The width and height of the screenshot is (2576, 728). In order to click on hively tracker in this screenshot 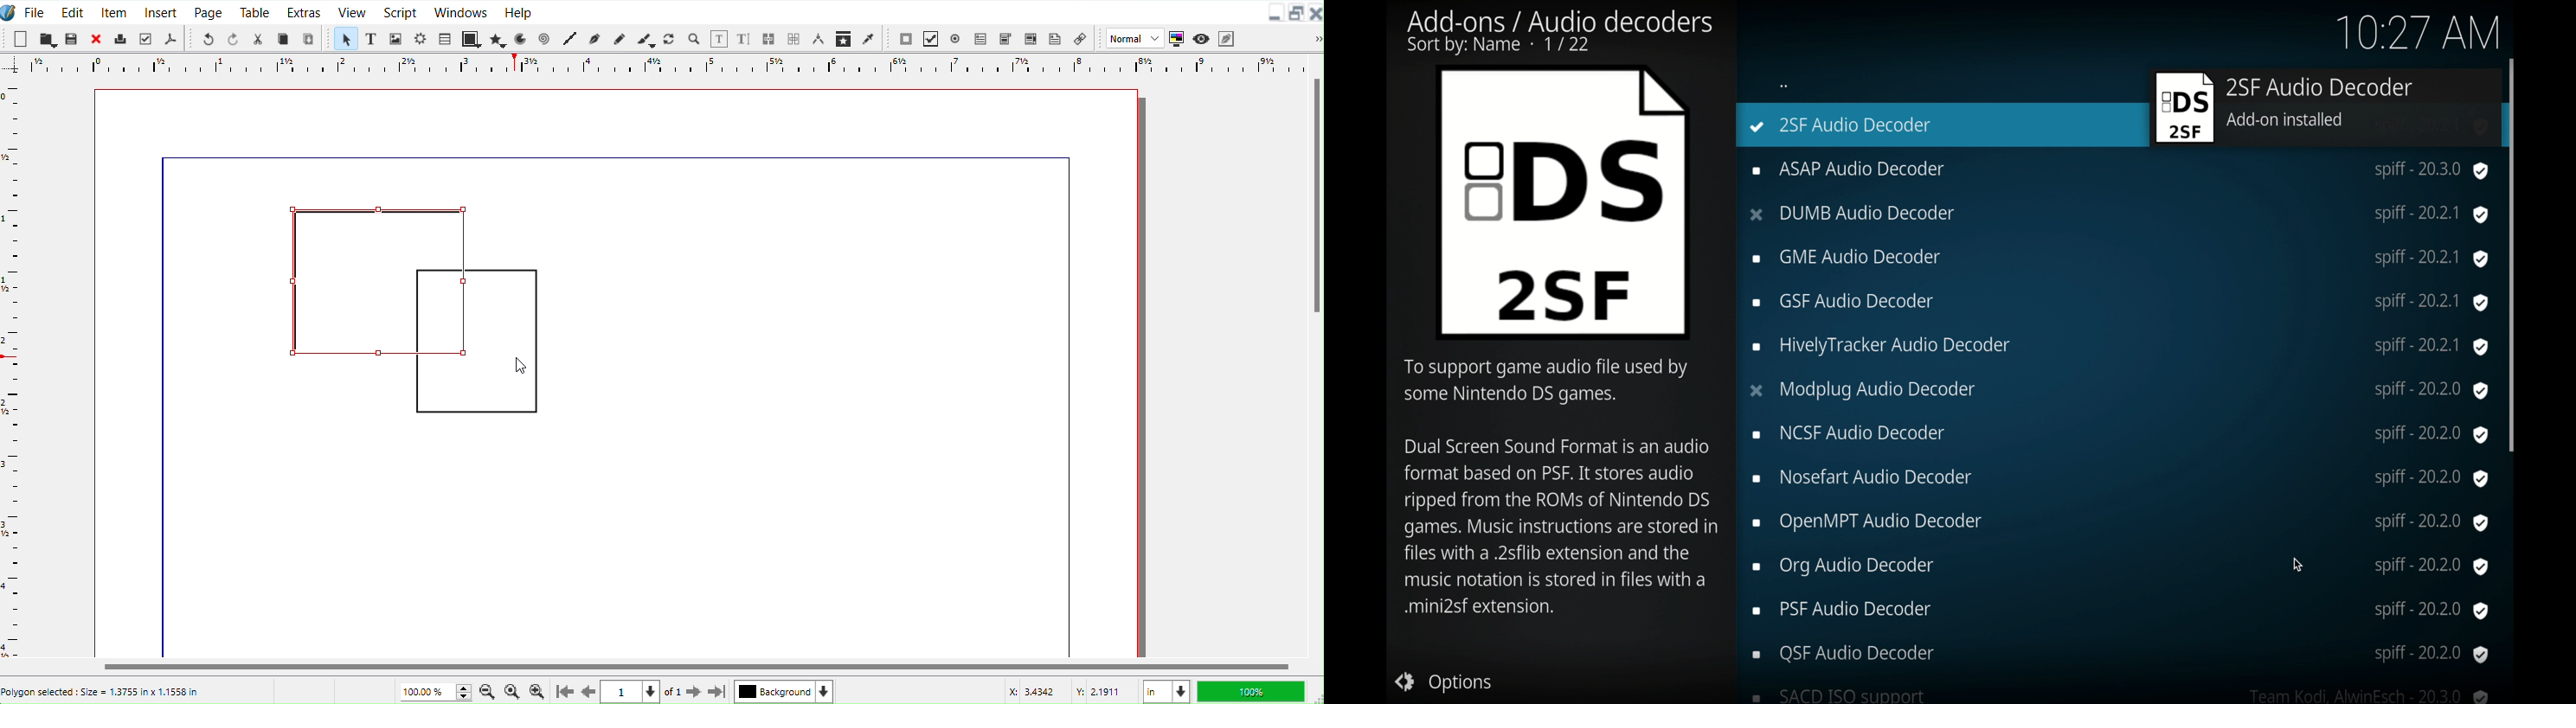, I will do `click(2121, 347)`.